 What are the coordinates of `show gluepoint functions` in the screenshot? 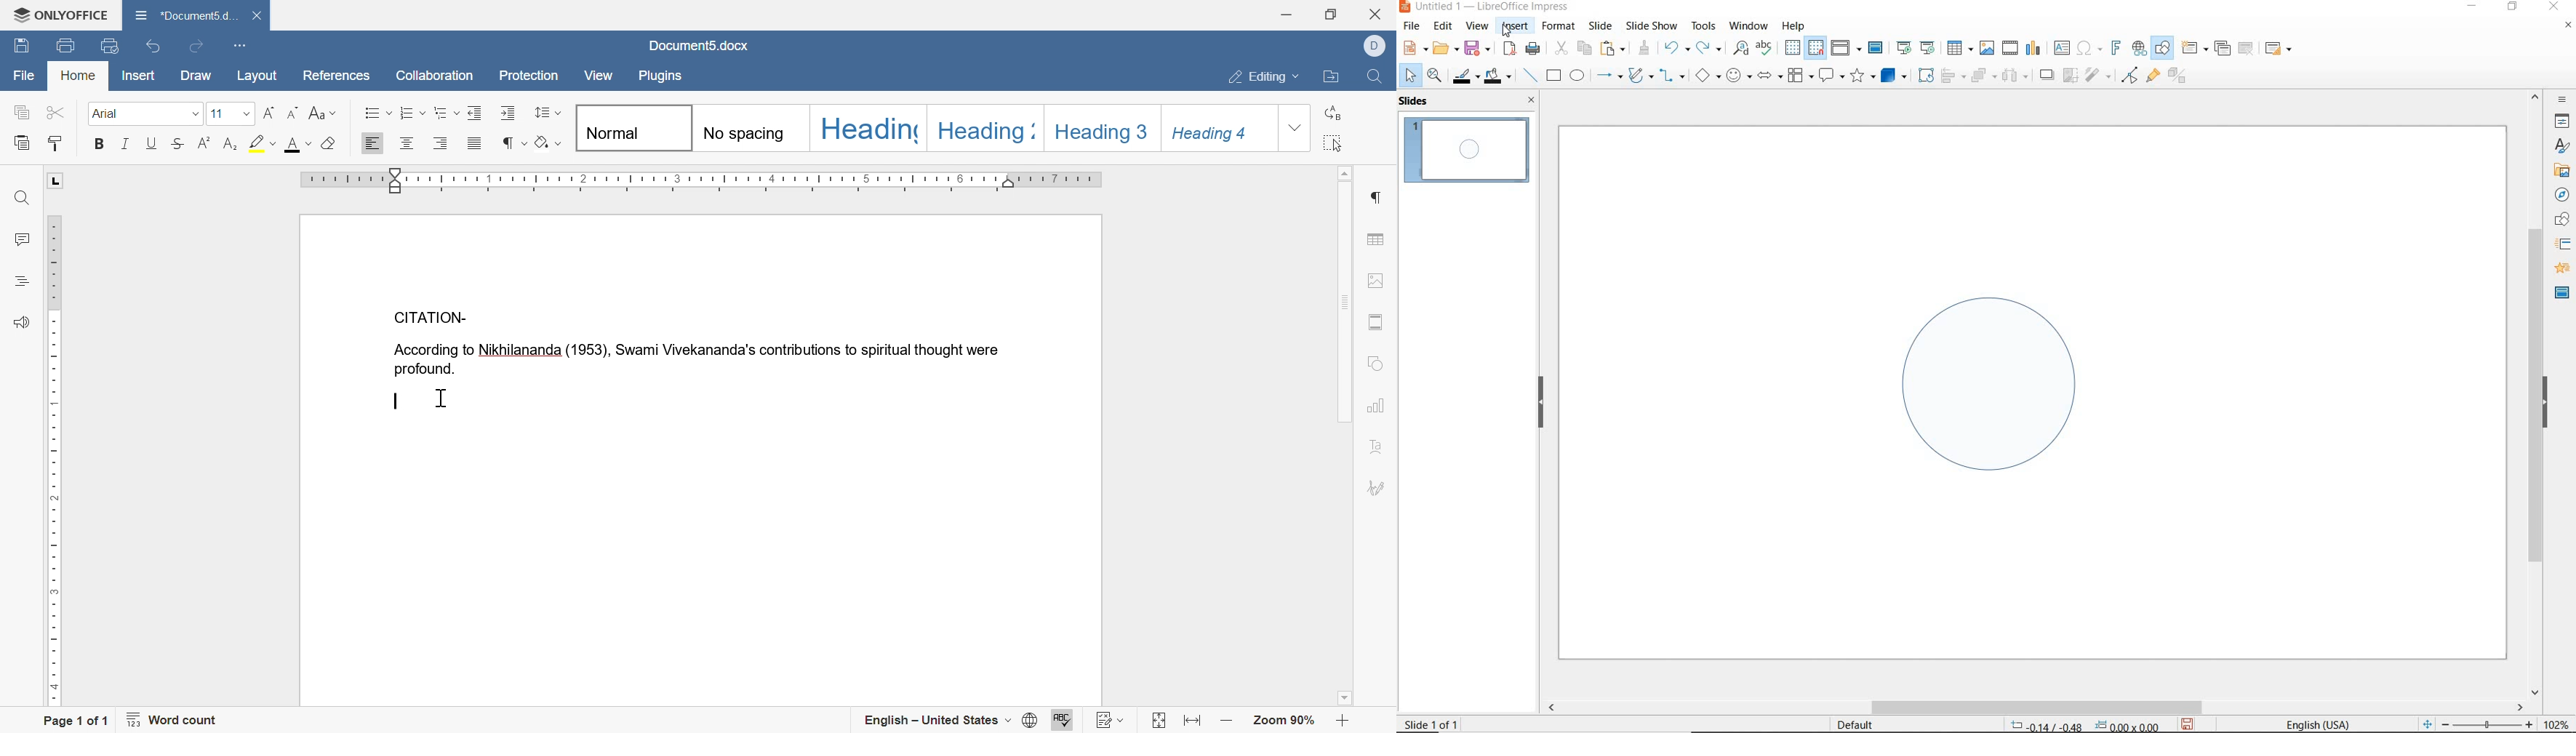 It's located at (2150, 77).